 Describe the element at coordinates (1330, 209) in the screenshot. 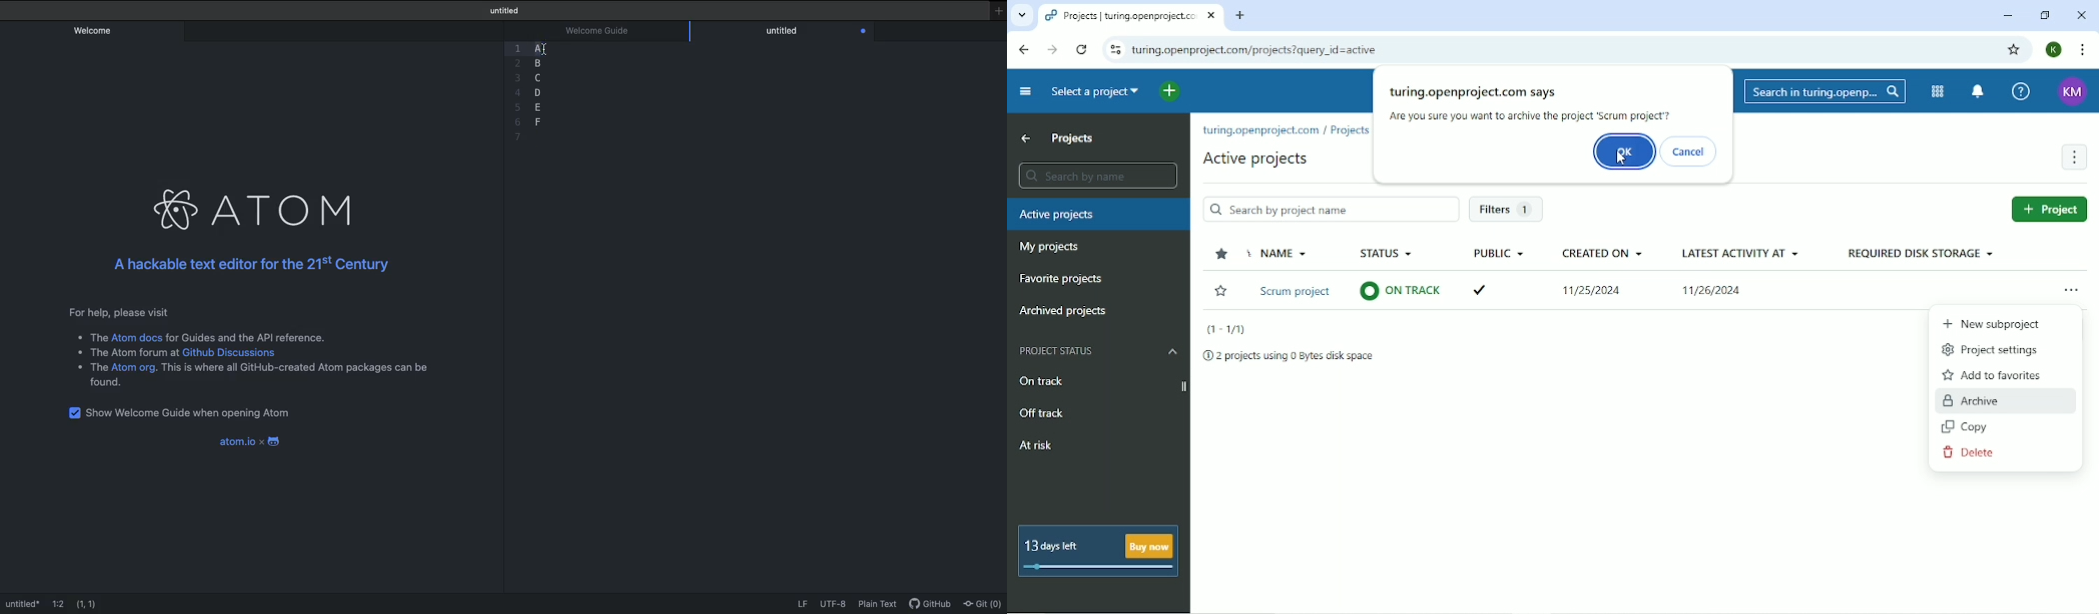

I see `Search by project name` at that location.